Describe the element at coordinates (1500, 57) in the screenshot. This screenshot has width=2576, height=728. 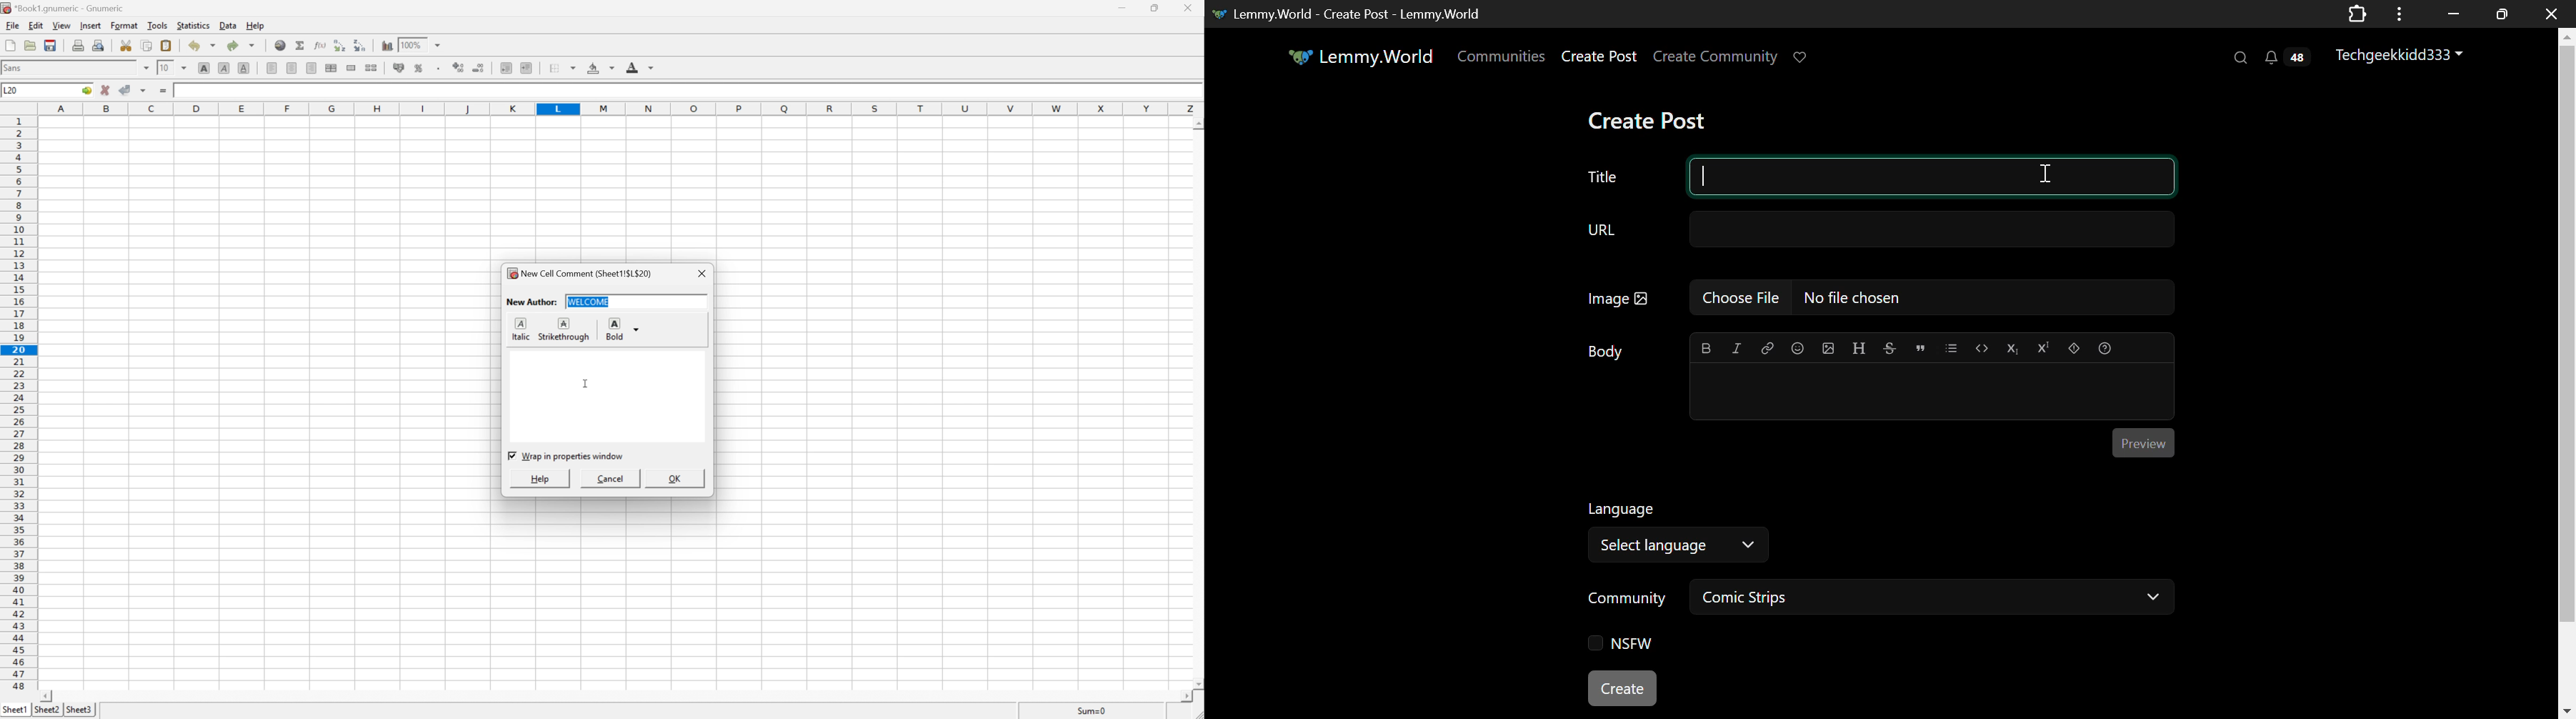
I see `Communities` at that location.